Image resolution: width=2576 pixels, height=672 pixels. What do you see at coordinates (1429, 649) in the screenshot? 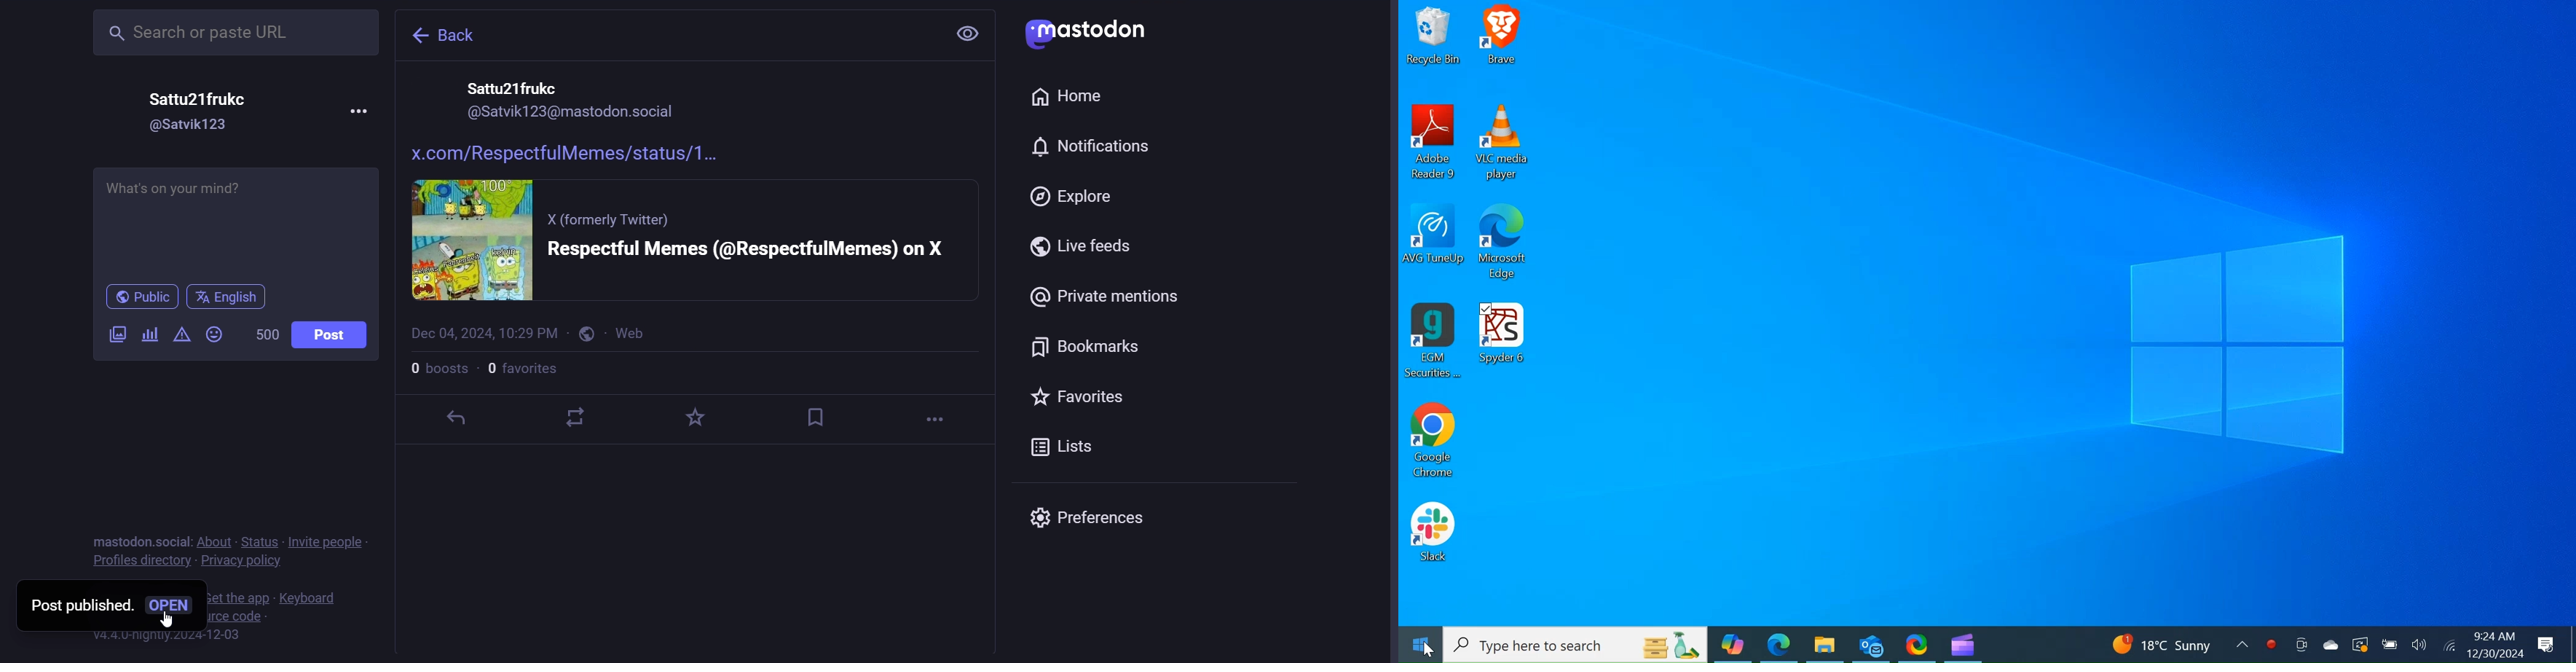
I see `Cursor ` at bounding box center [1429, 649].